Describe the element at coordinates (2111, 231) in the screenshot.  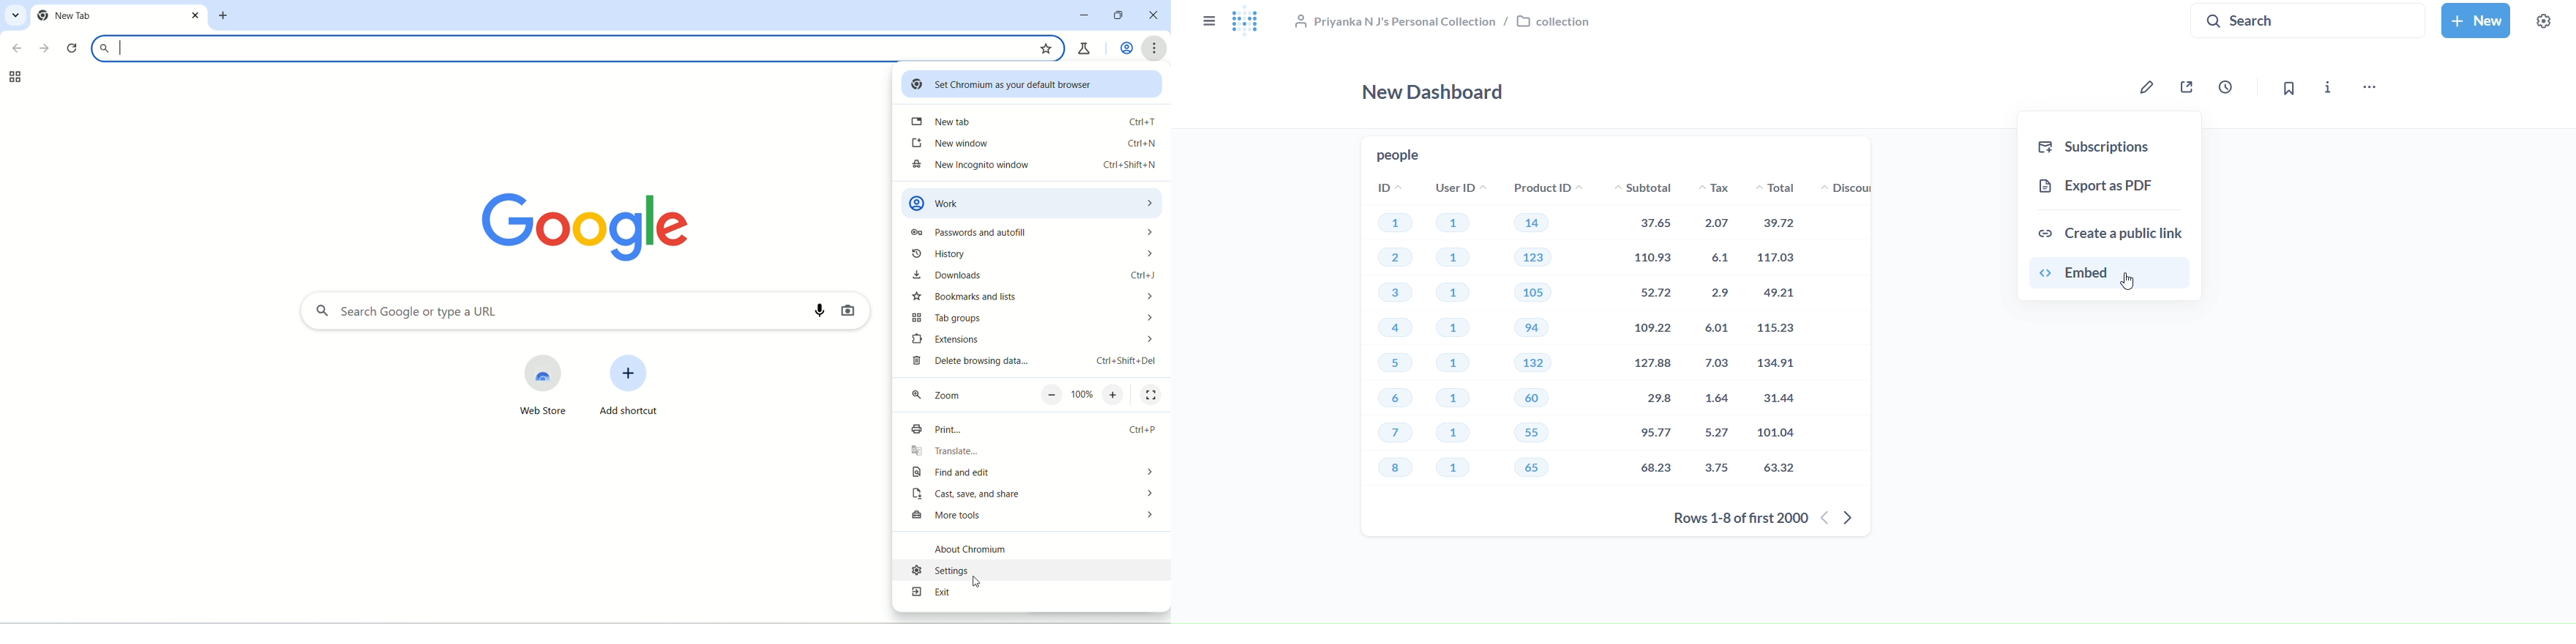
I see `create a public link` at that location.